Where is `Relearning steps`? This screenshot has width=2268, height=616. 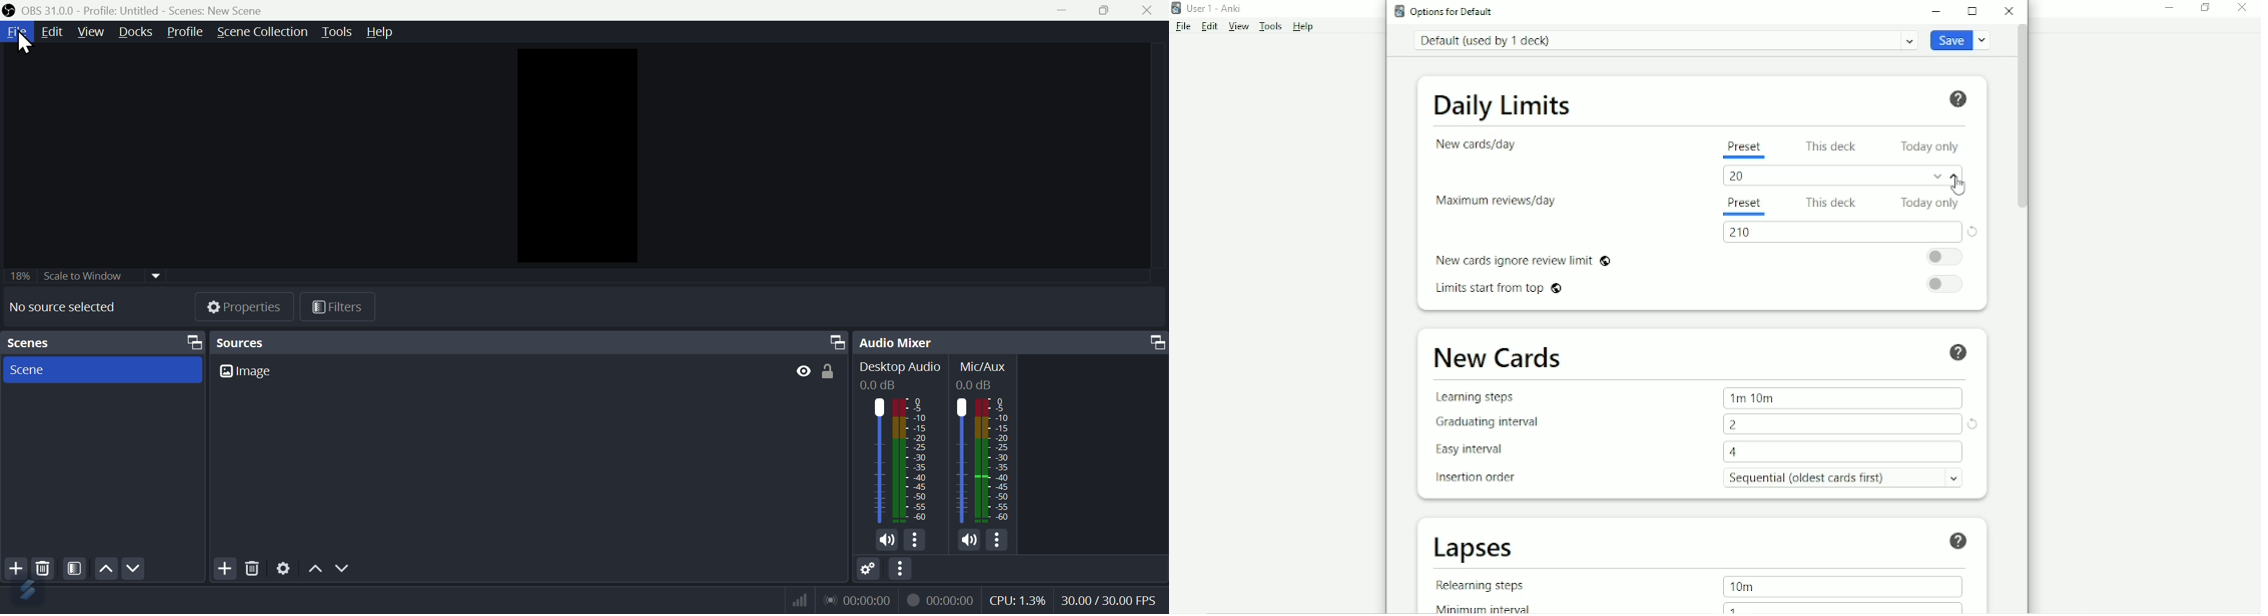
Relearning steps is located at coordinates (1486, 586).